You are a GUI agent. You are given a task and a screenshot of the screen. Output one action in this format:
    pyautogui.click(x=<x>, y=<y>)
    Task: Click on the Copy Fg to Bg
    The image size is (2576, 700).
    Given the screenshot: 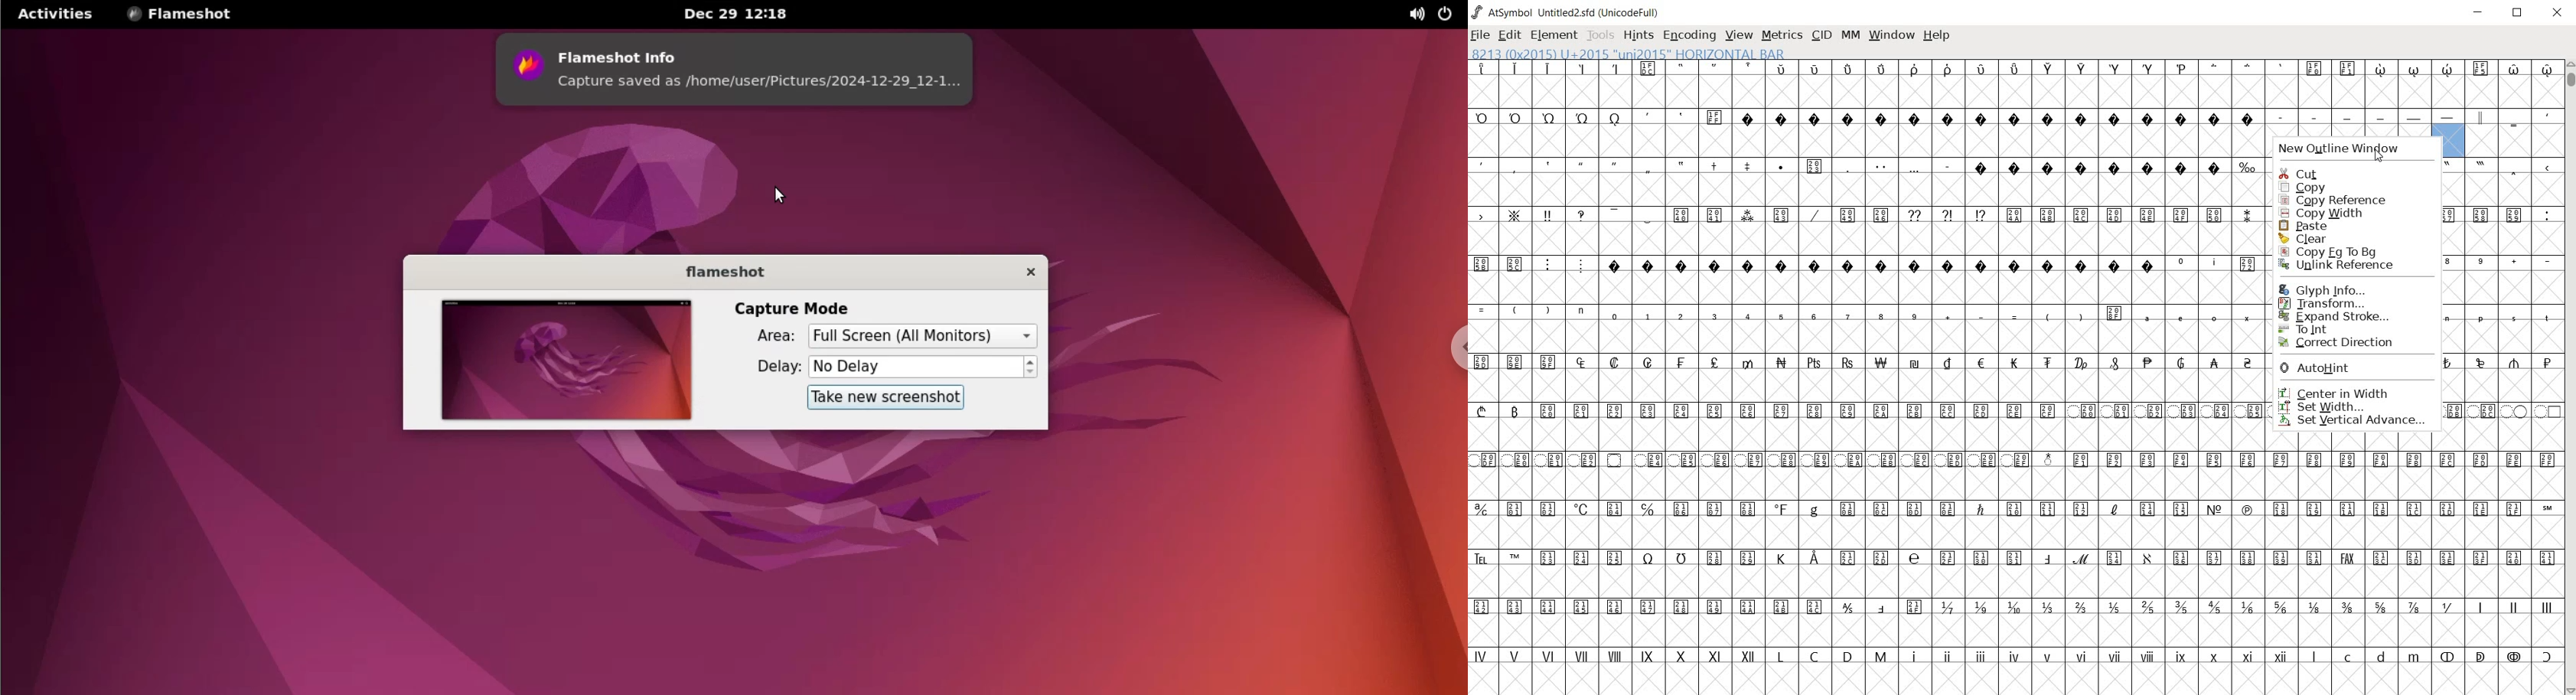 What is the action you would take?
    pyautogui.click(x=2335, y=250)
    